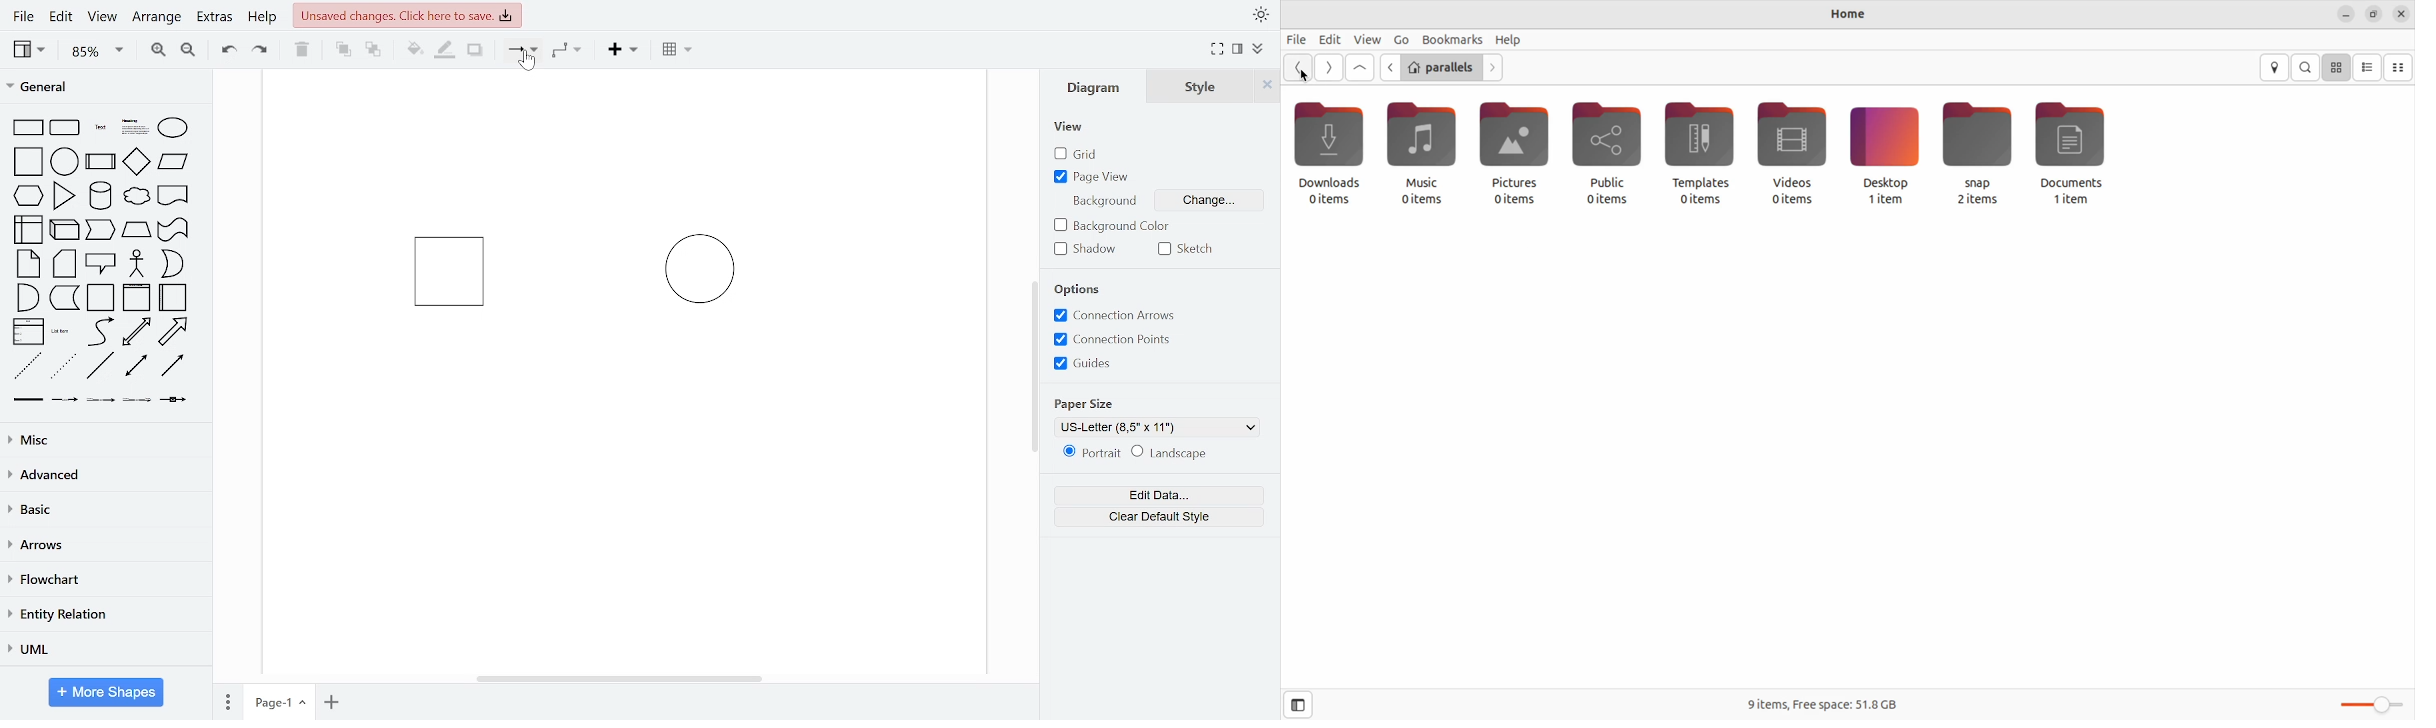  Describe the element at coordinates (66, 264) in the screenshot. I see `card` at that location.